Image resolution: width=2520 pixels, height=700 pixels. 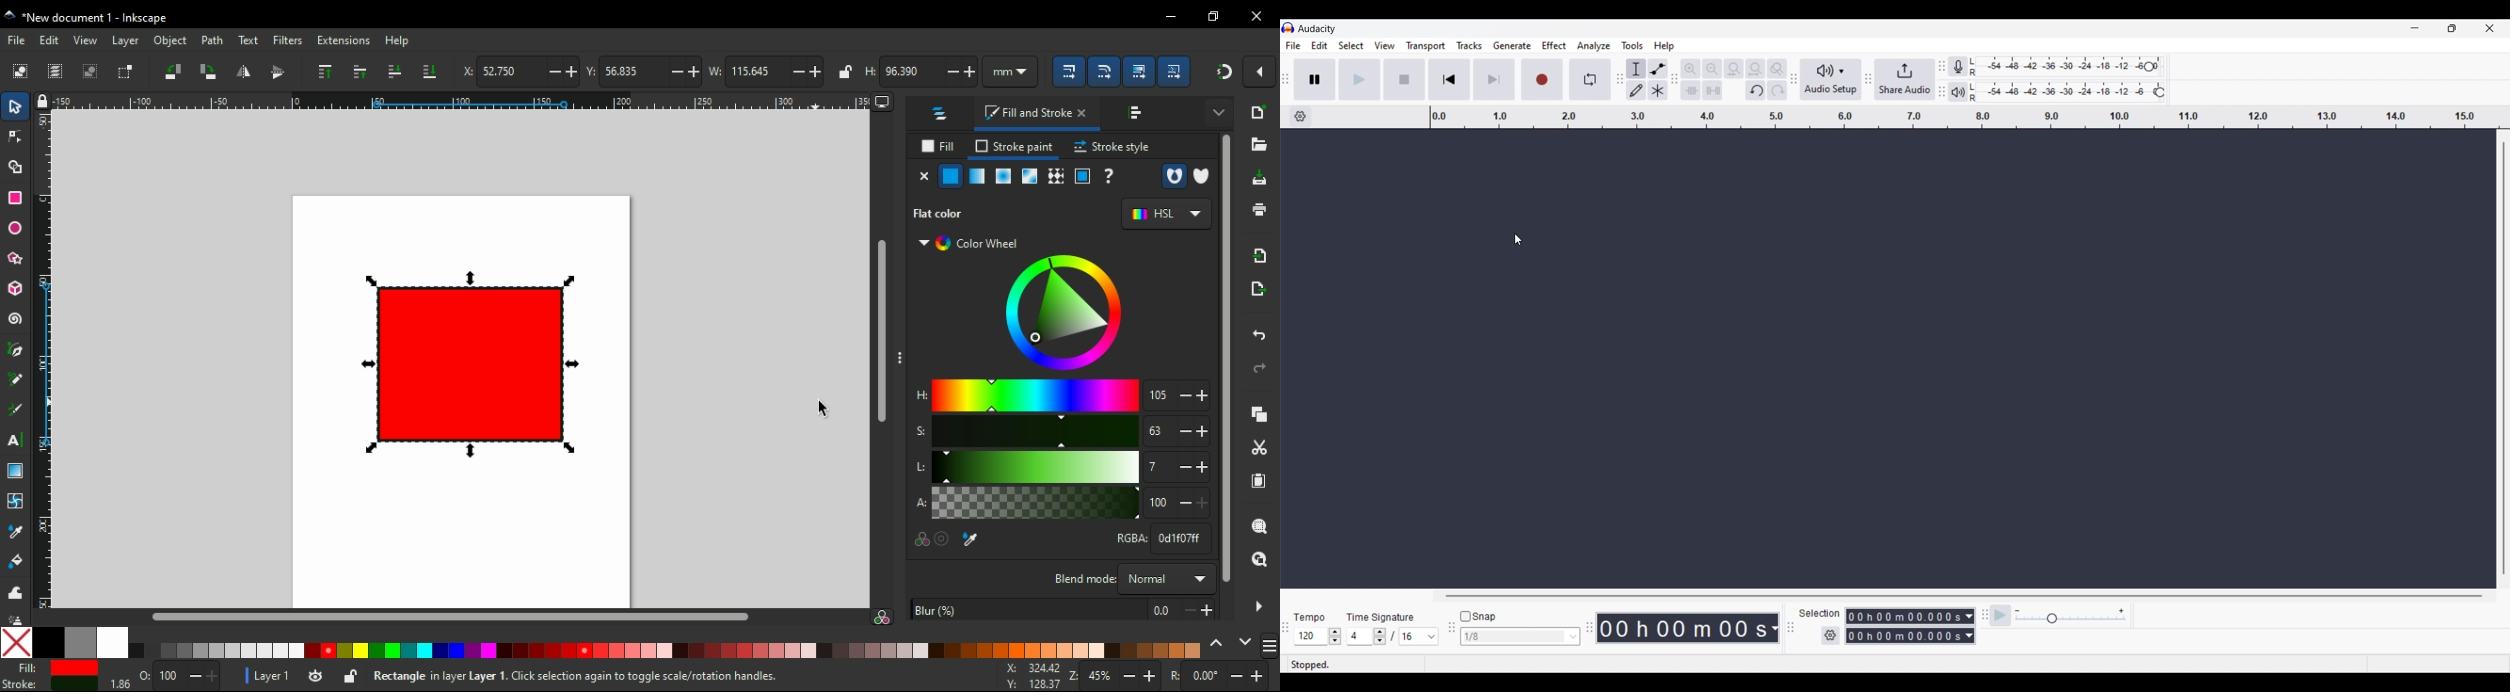 What do you see at coordinates (246, 71) in the screenshot?
I see `flip horizontal` at bounding box center [246, 71].